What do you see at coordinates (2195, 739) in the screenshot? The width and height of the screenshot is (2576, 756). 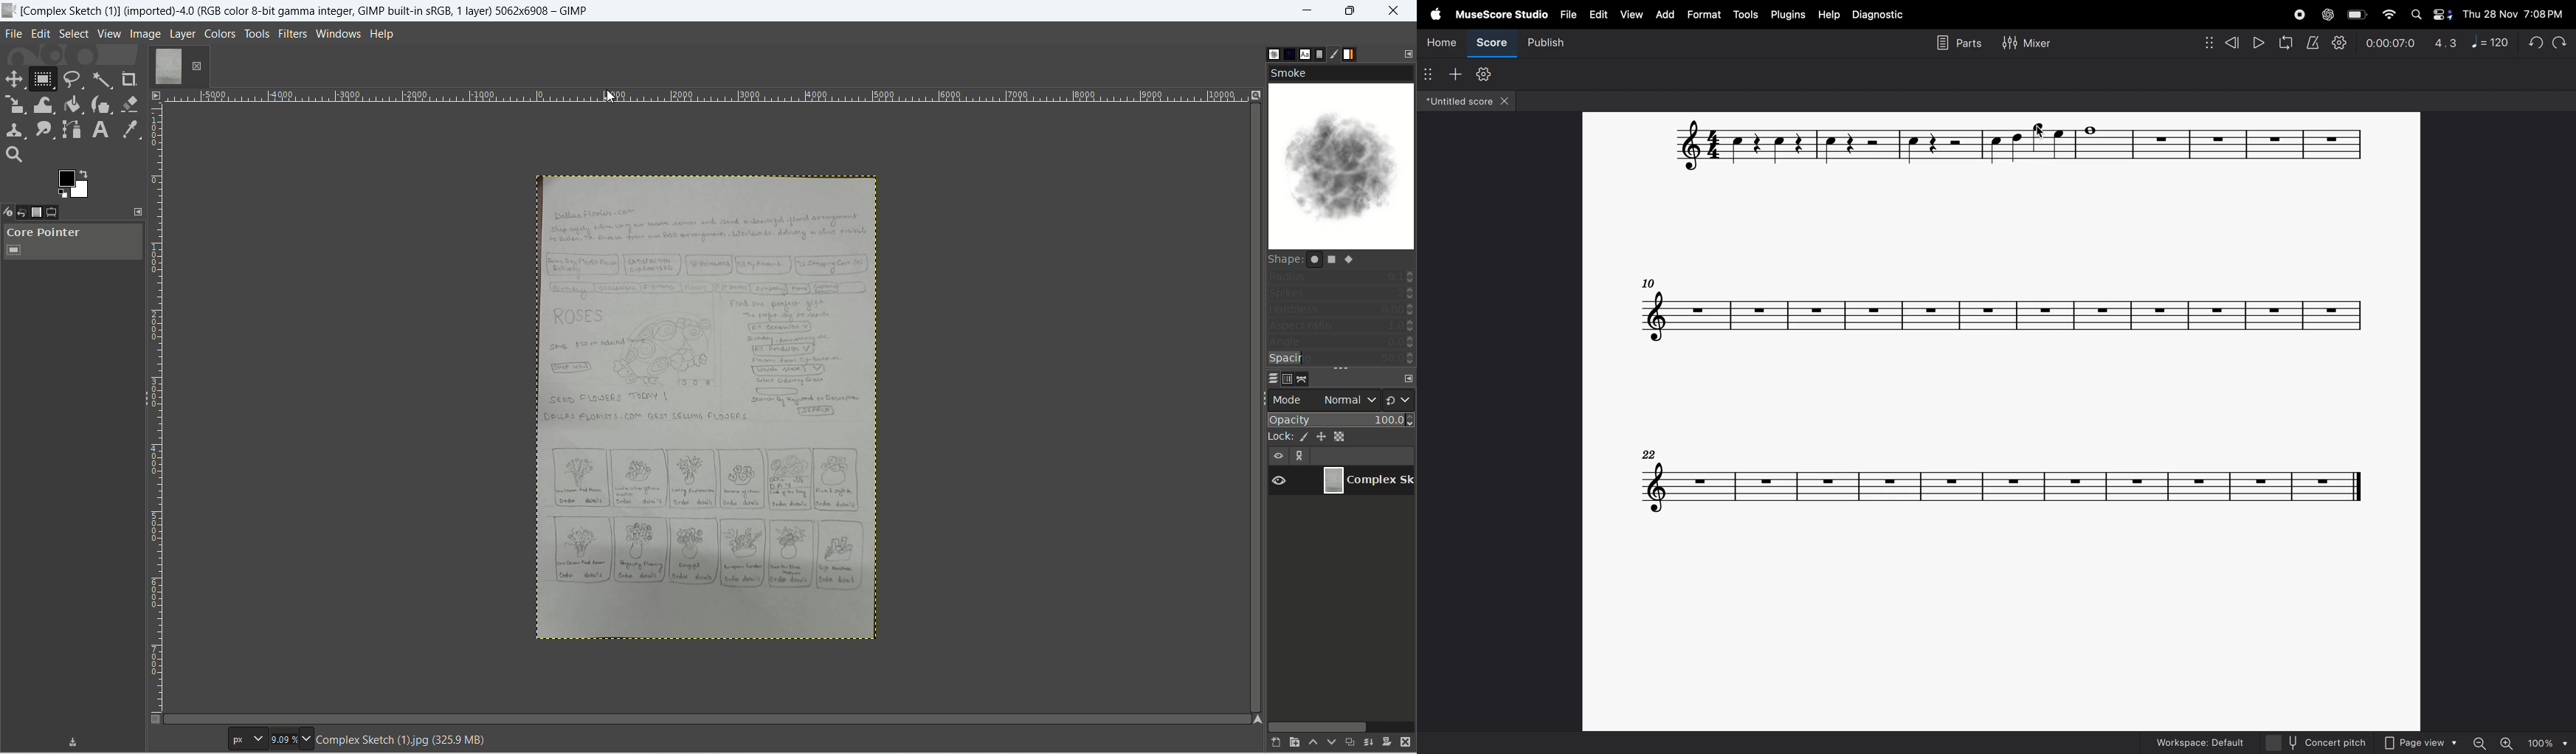 I see `workspaces default` at bounding box center [2195, 739].